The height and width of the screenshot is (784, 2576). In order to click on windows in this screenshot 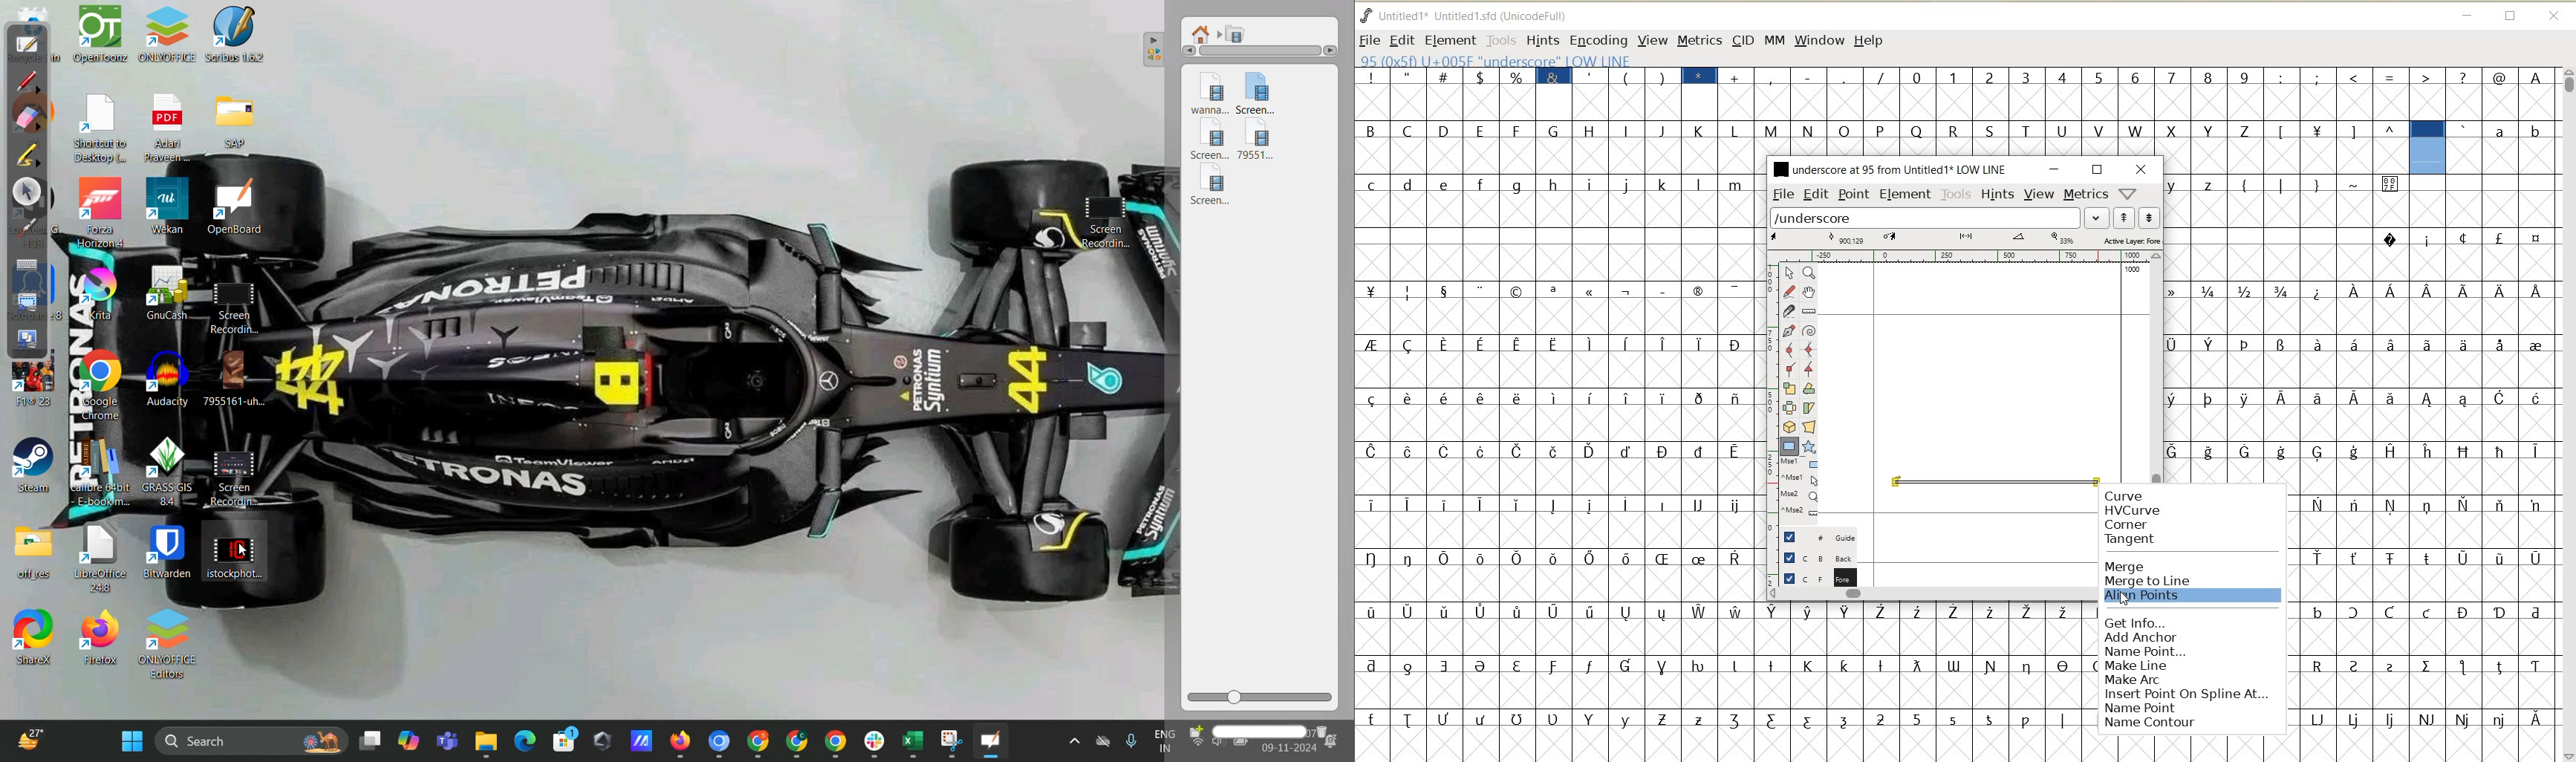, I will do `click(131, 744)`.